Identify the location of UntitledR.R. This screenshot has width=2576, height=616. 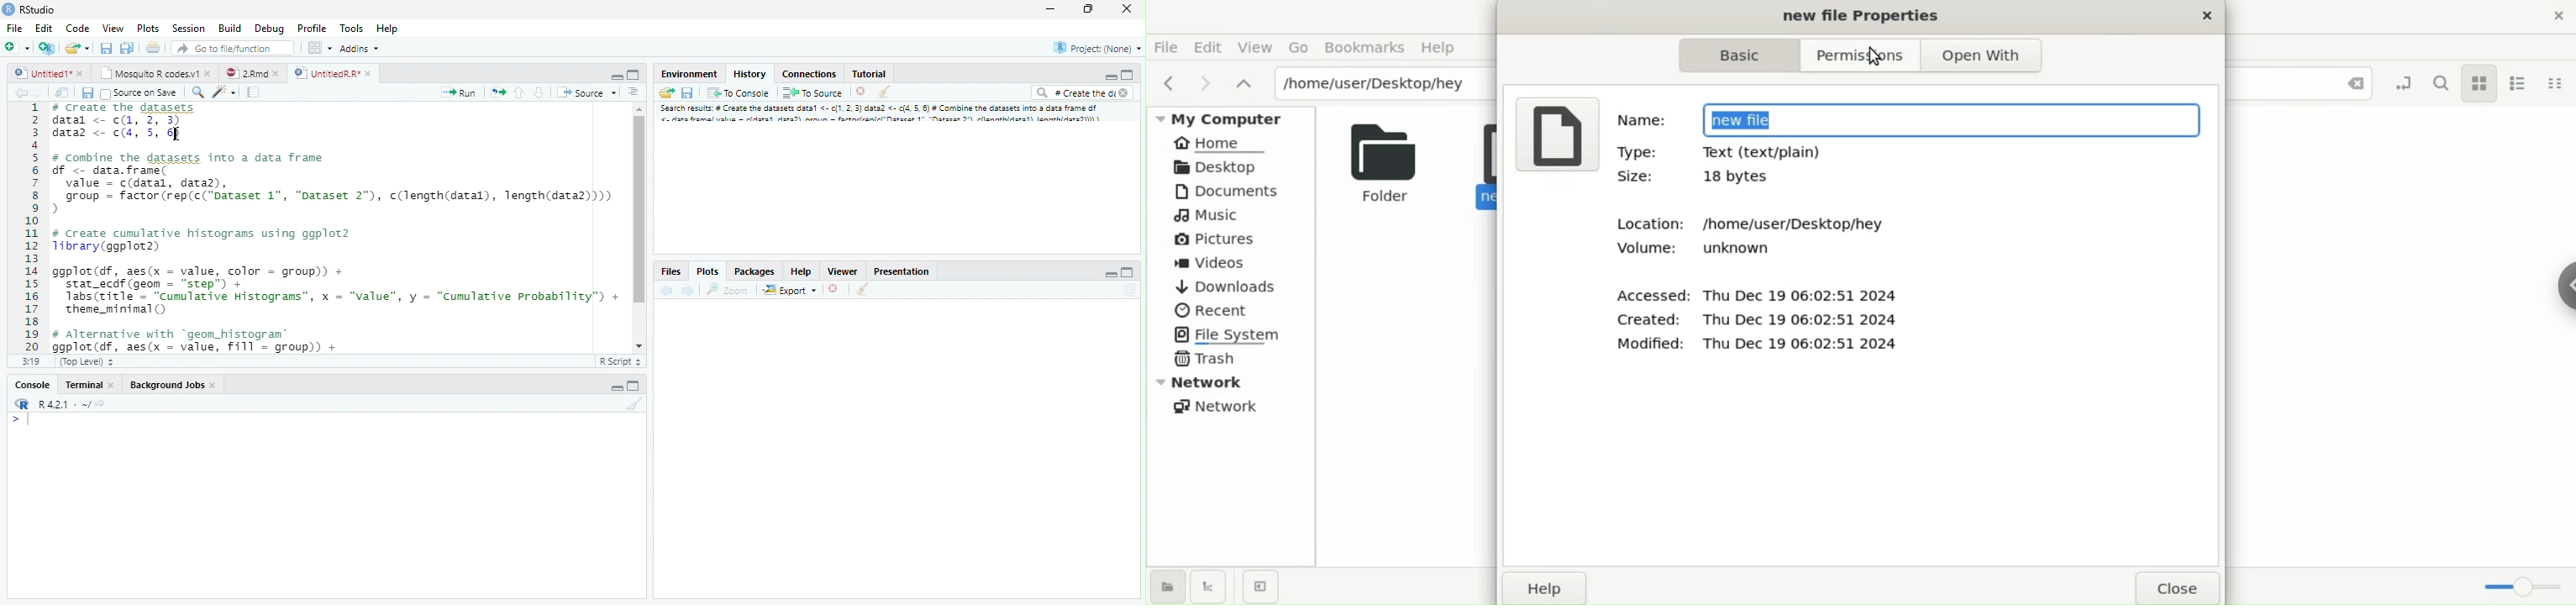
(333, 72).